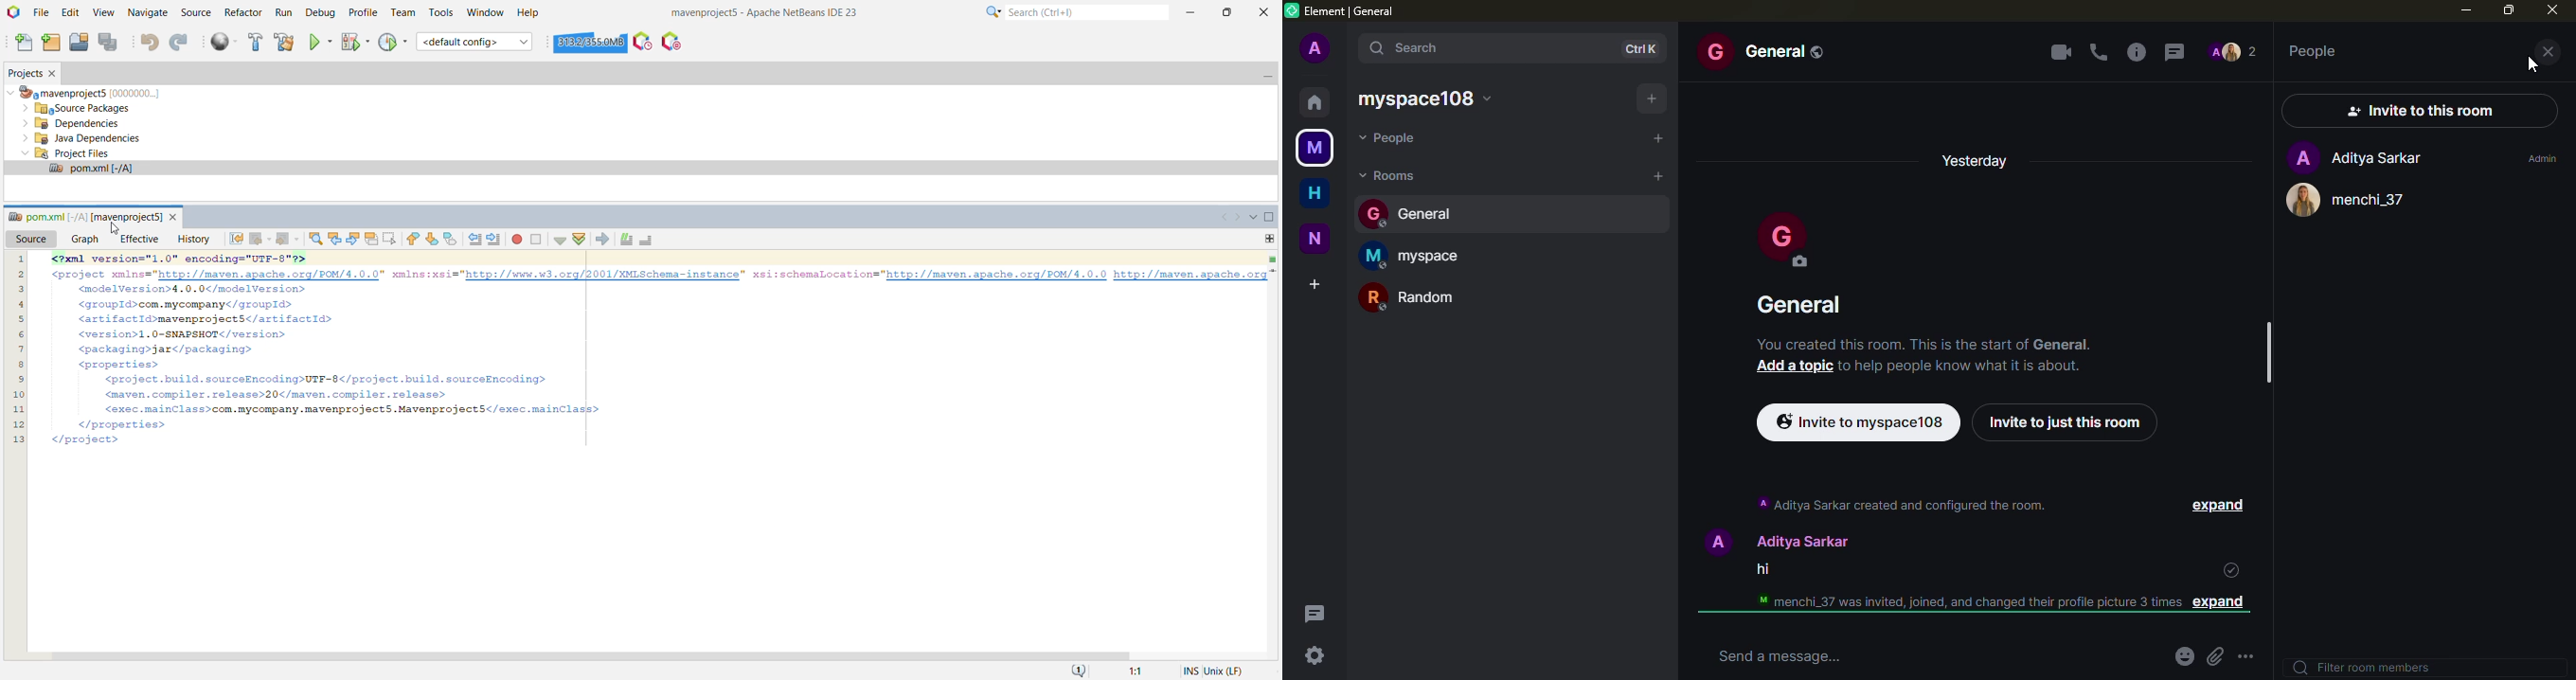  I want to click on 12, so click(17, 423).